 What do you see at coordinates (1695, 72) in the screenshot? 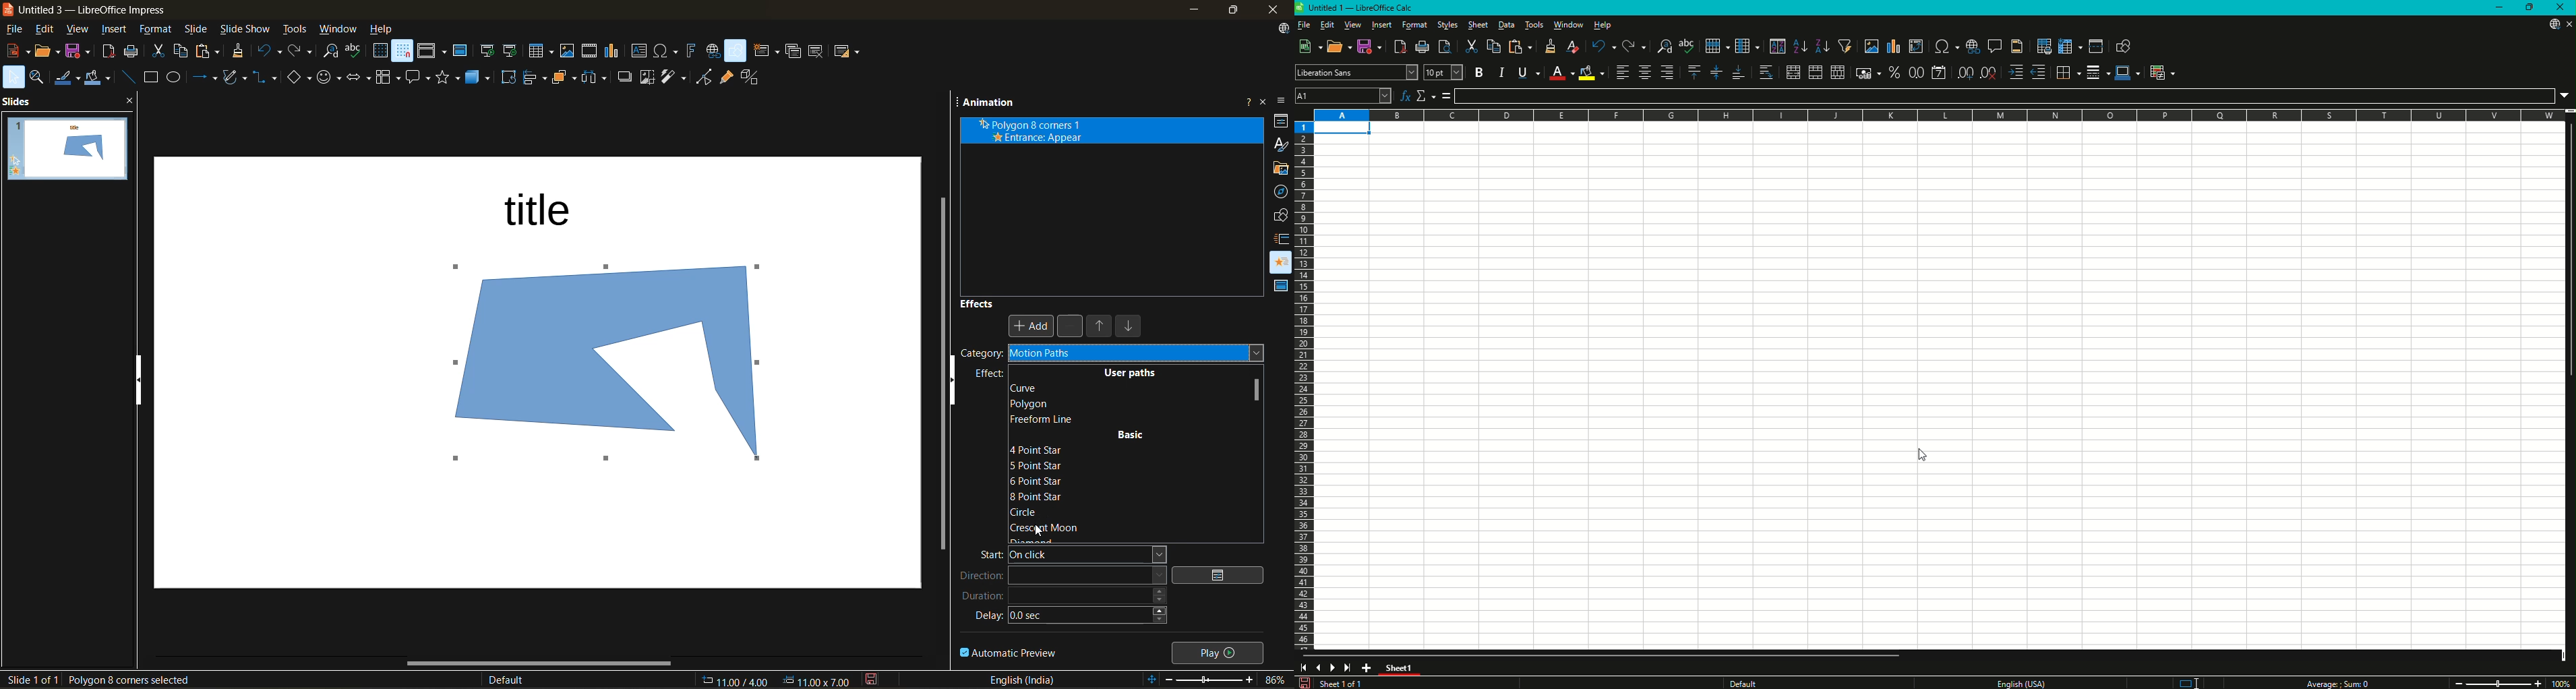
I see `Align Top` at bounding box center [1695, 72].